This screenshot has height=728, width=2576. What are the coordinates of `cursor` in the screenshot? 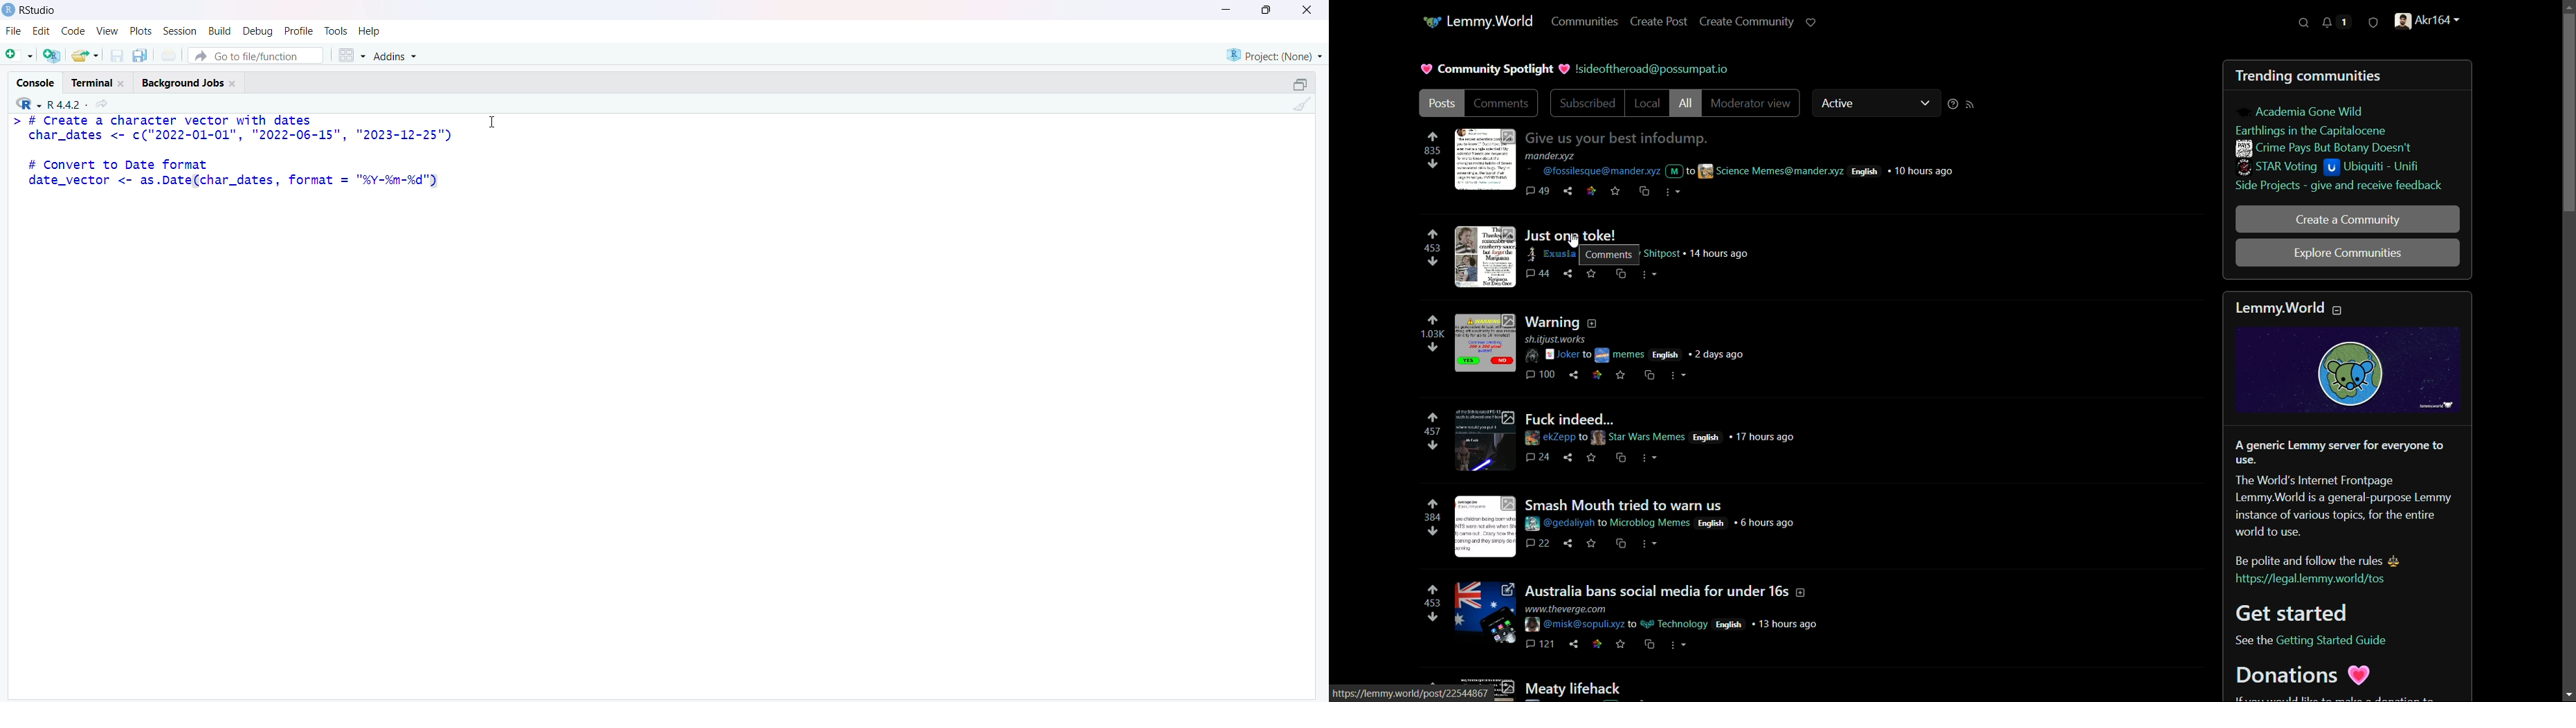 It's located at (1573, 240).